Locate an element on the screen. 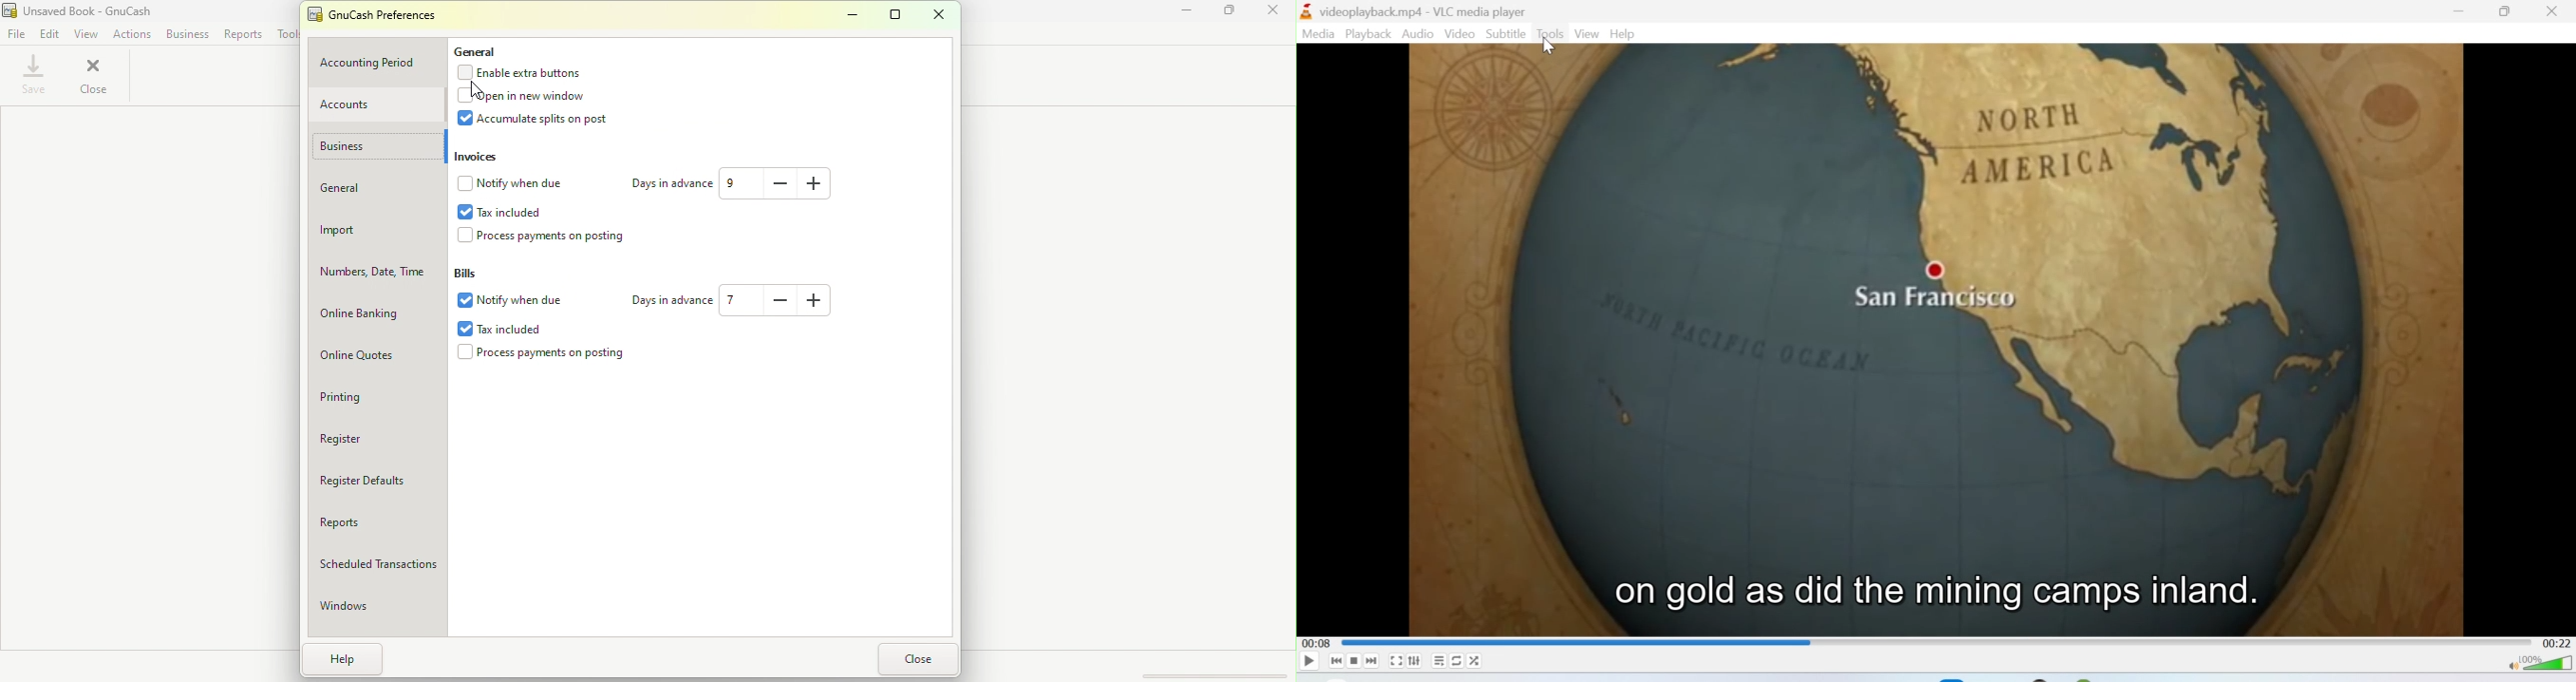 The width and height of the screenshot is (2576, 700). Help is located at coordinates (345, 659).